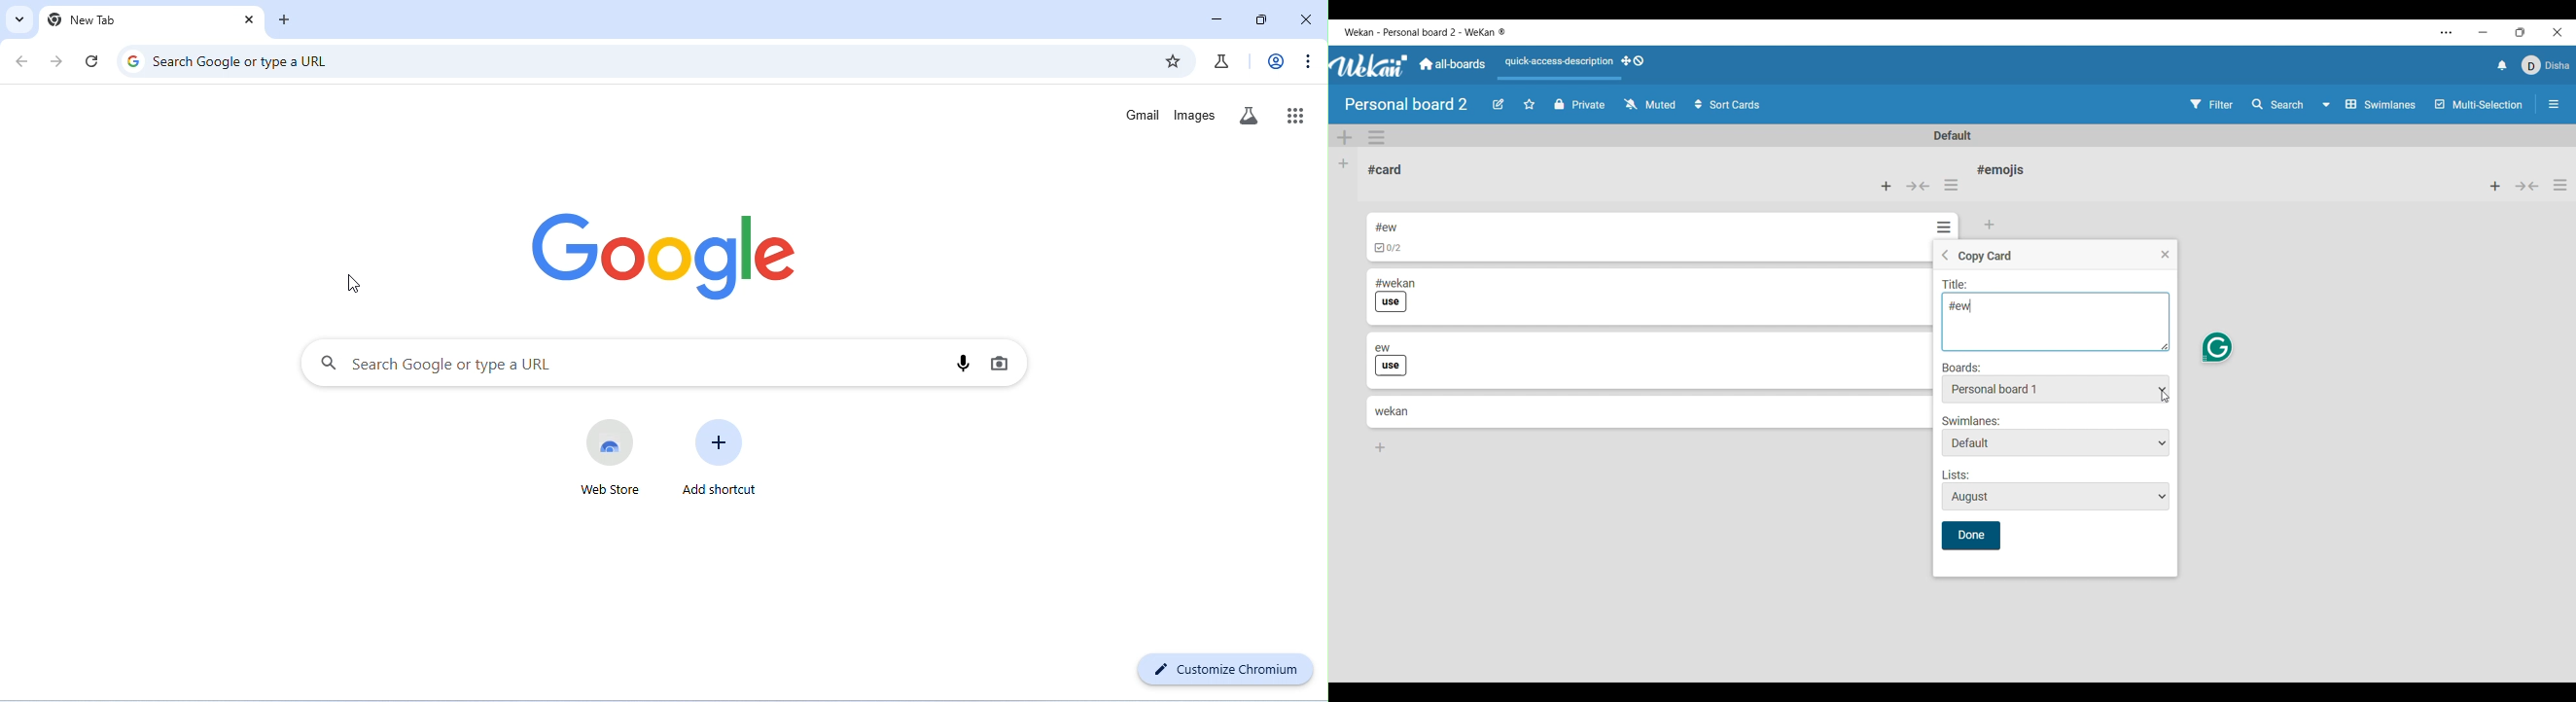 The width and height of the screenshot is (2576, 728). I want to click on go back, so click(22, 60).